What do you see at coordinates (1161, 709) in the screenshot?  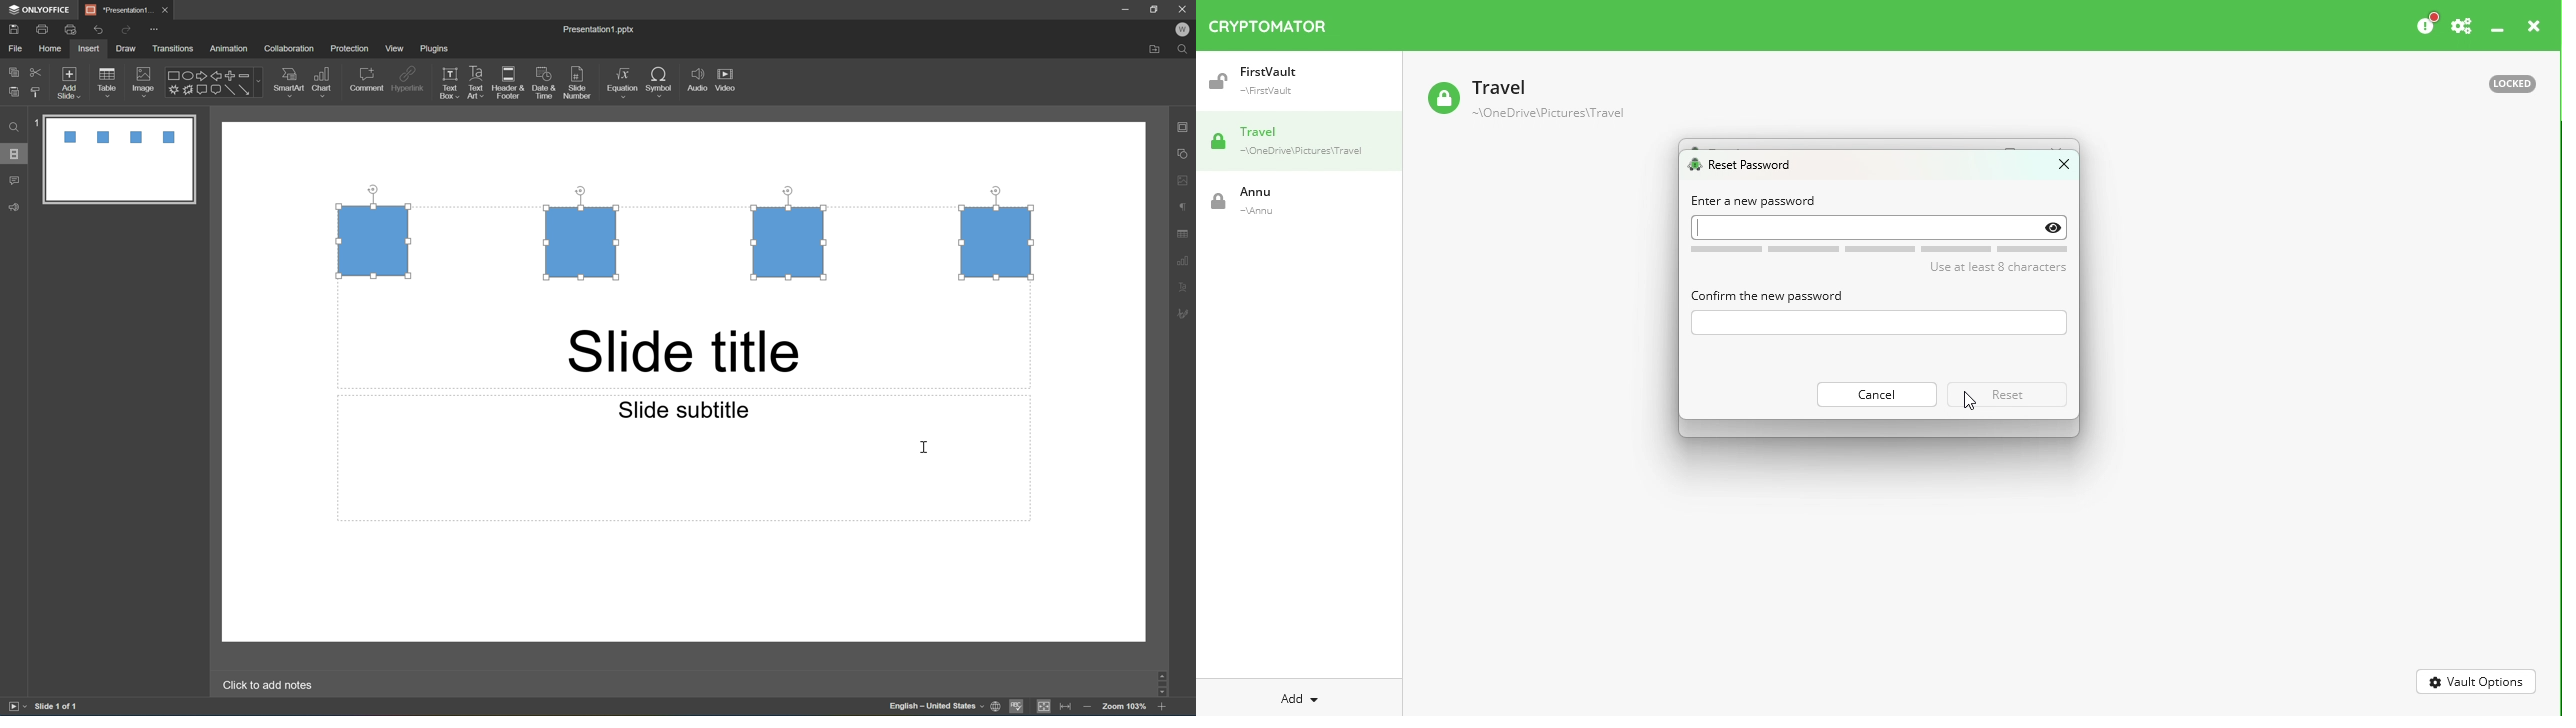 I see `zoom in` at bounding box center [1161, 709].